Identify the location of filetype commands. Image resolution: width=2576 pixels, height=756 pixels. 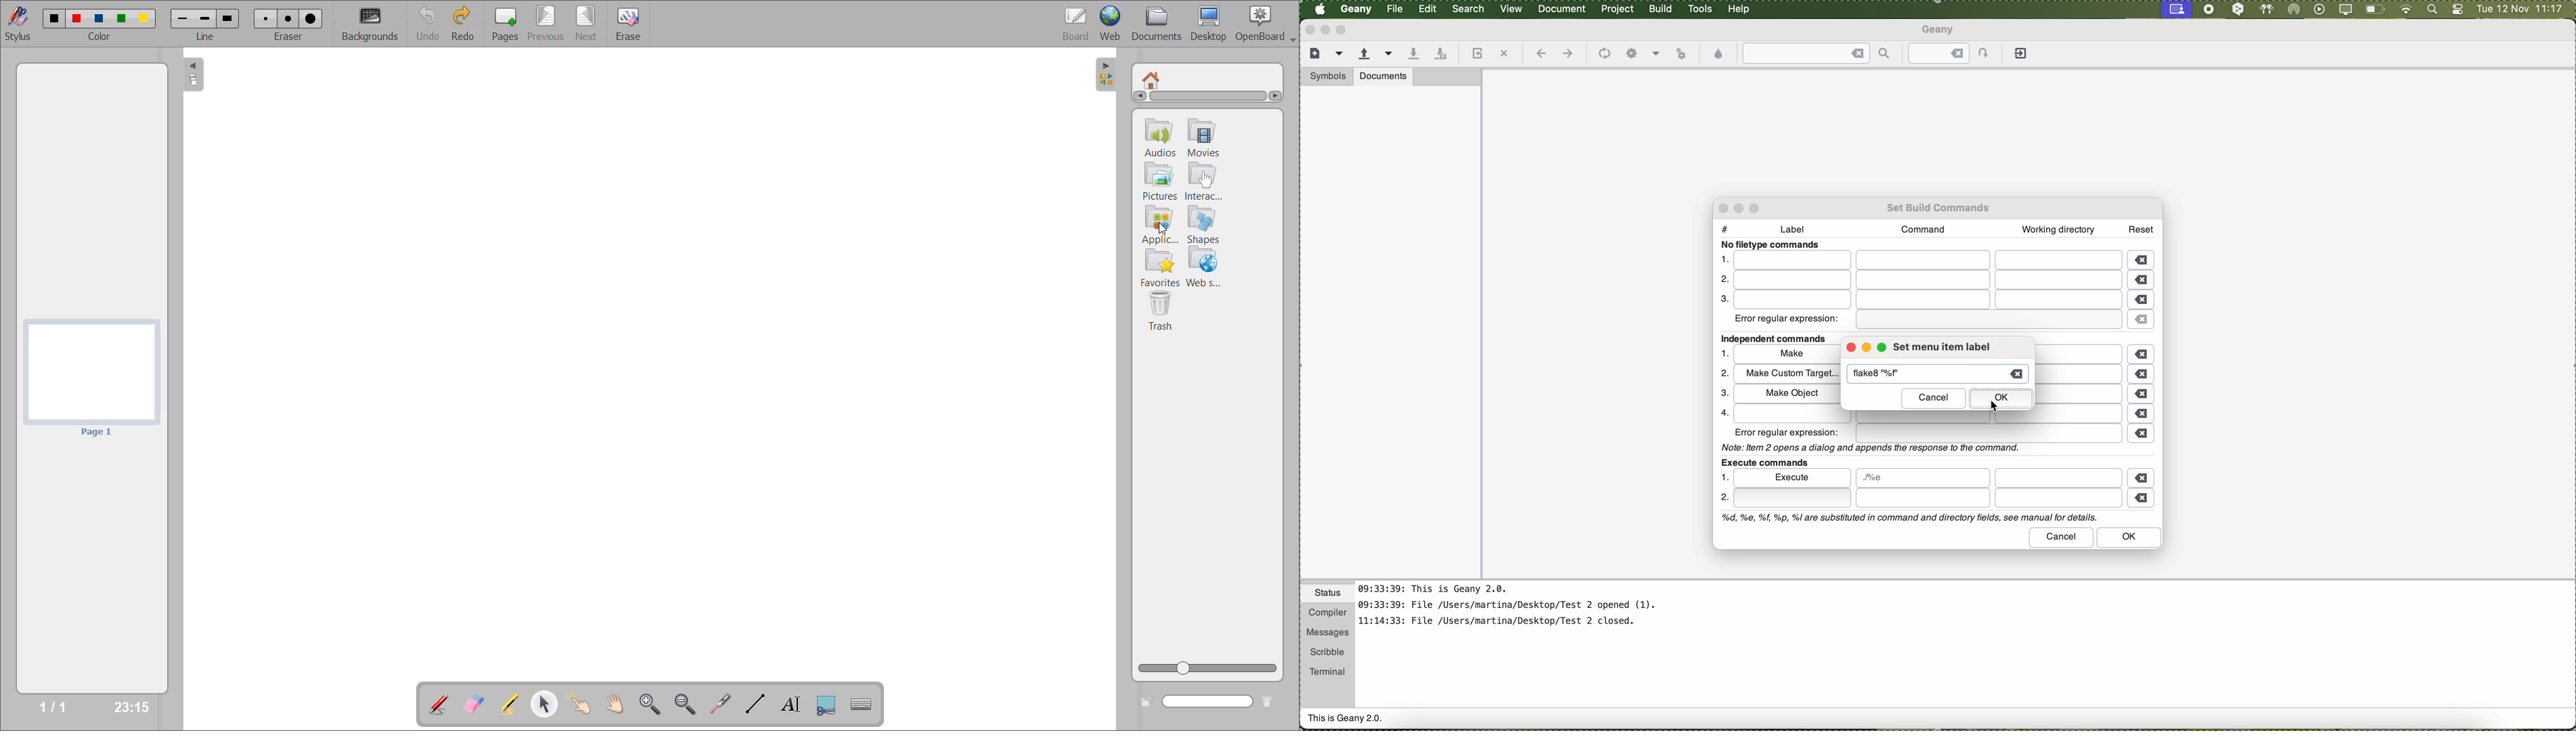
(1773, 245).